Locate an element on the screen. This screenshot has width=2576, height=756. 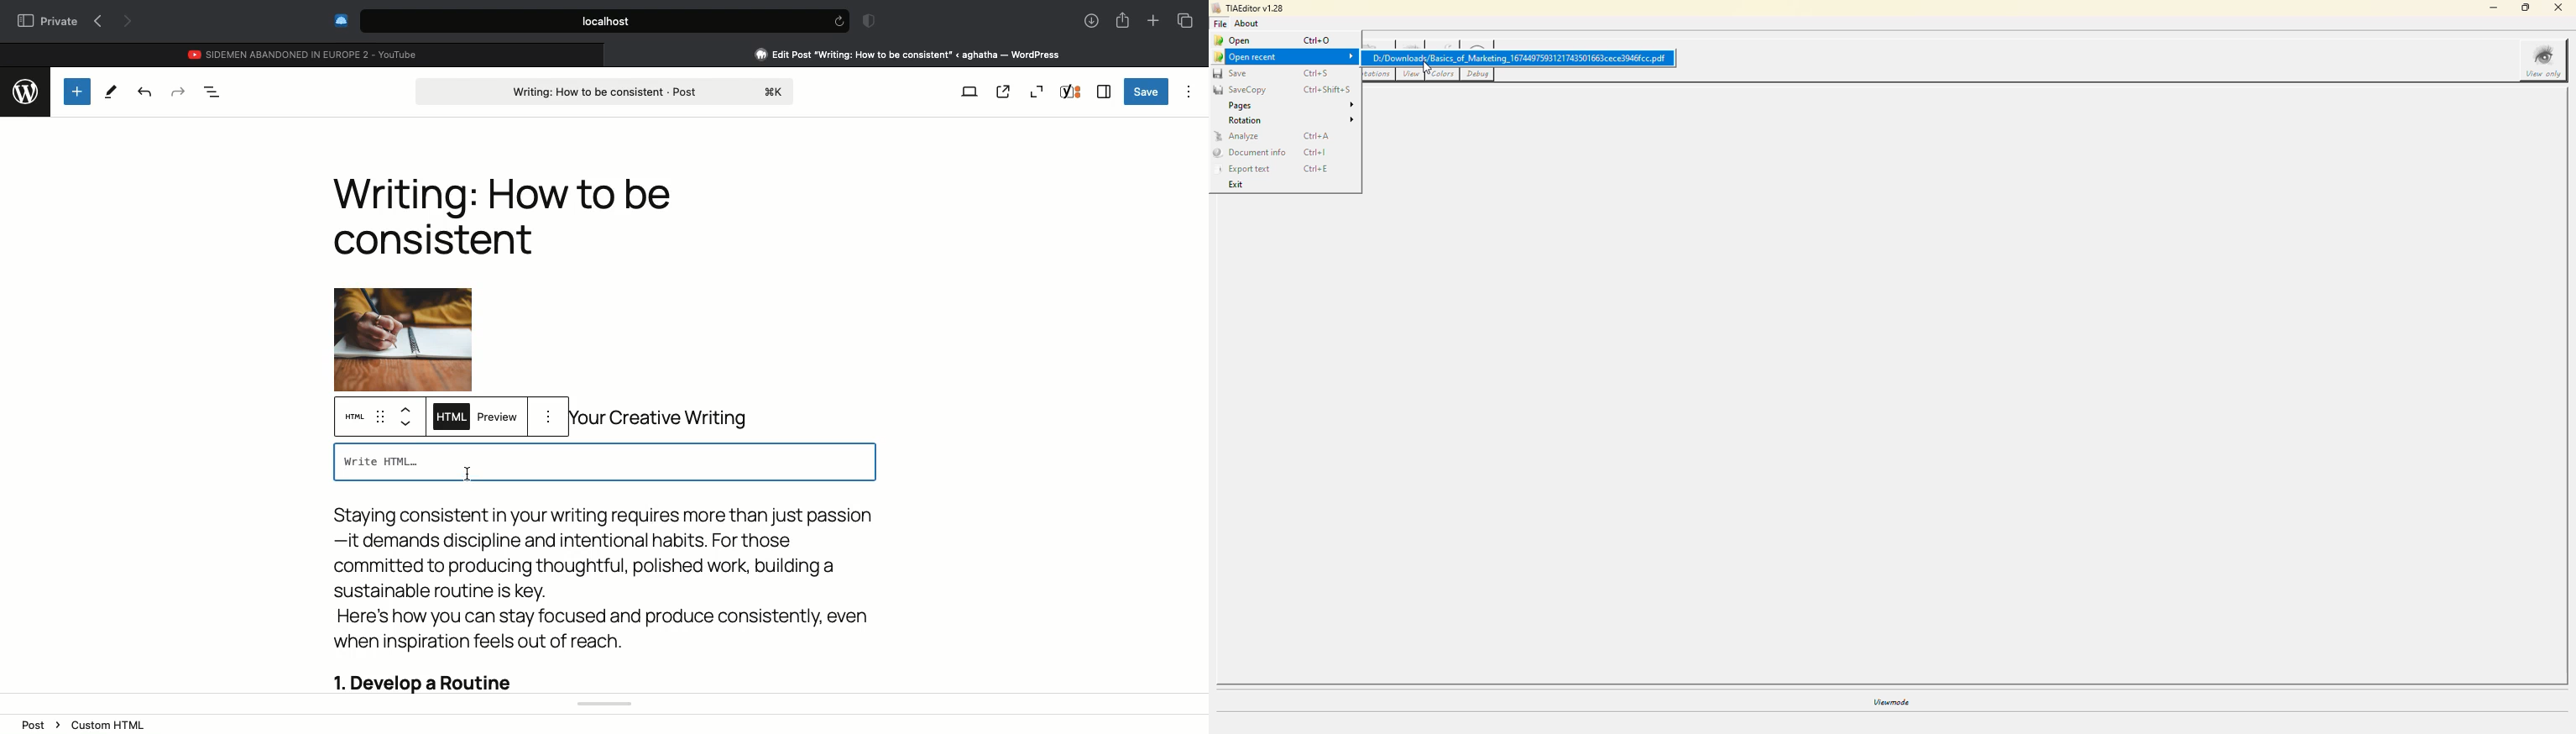
your creative writing is located at coordinates (667, 418).